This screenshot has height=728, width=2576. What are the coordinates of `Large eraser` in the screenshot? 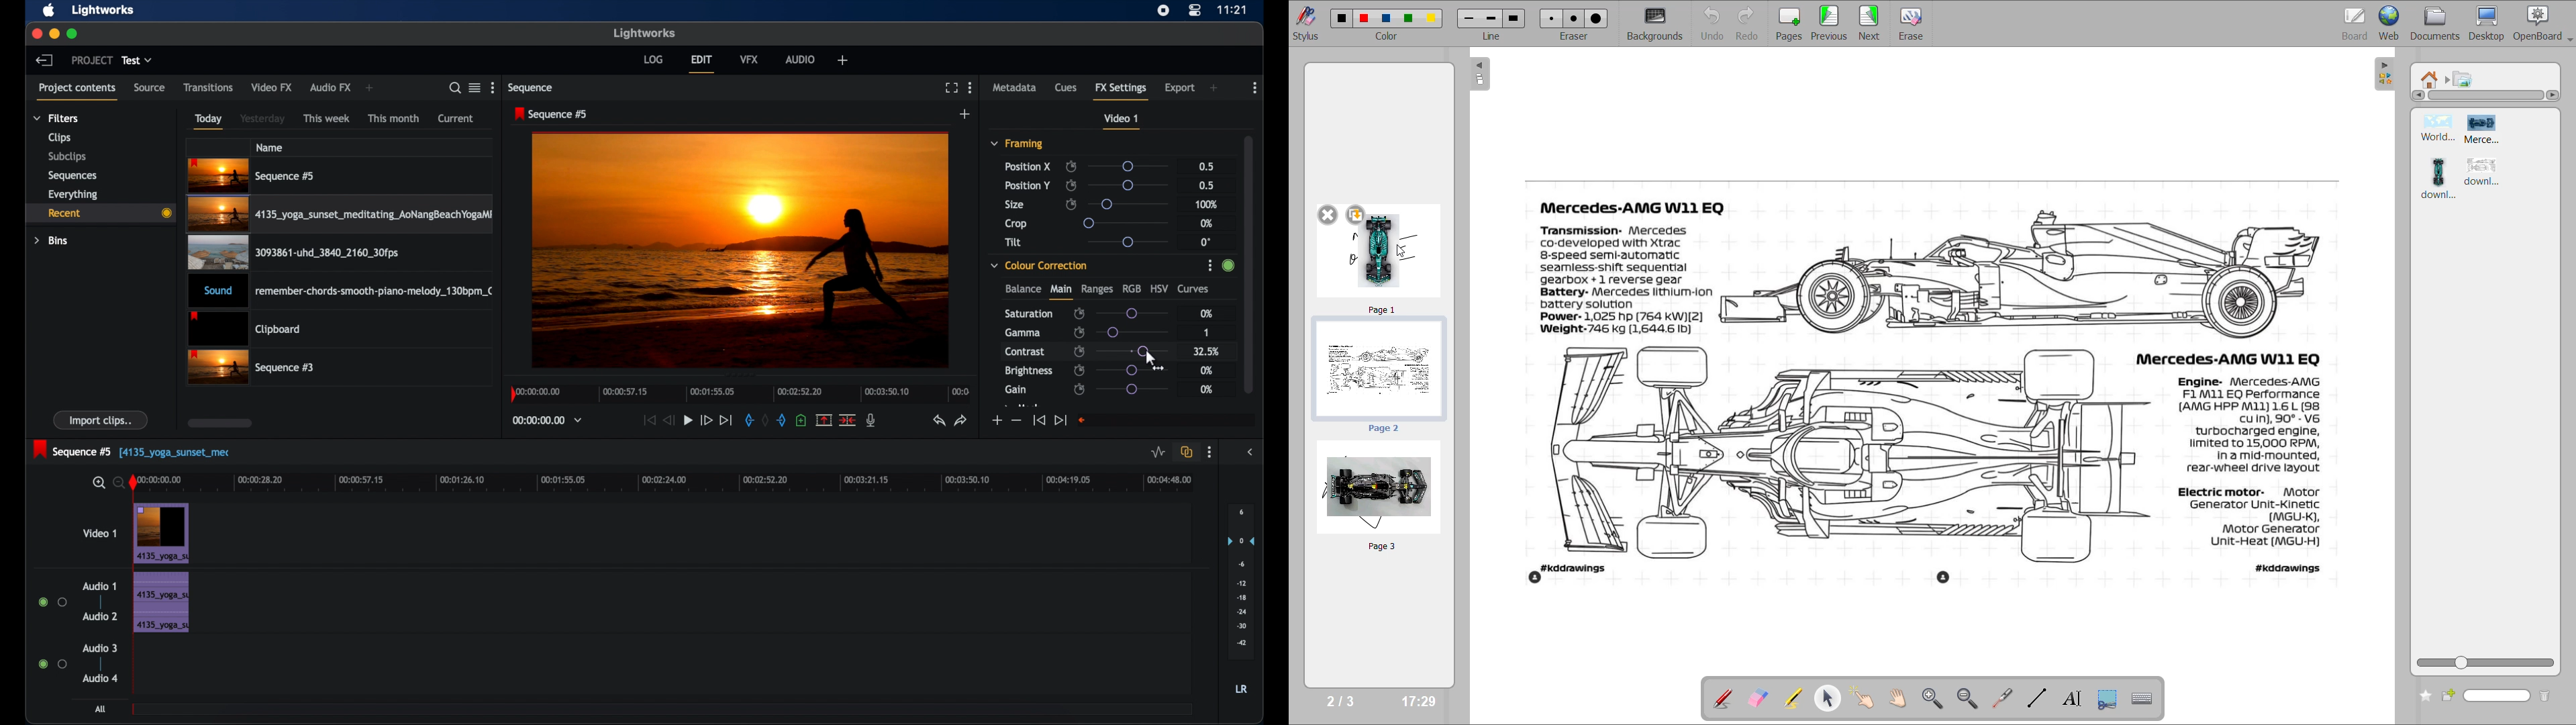 It's located at (1597, 17).